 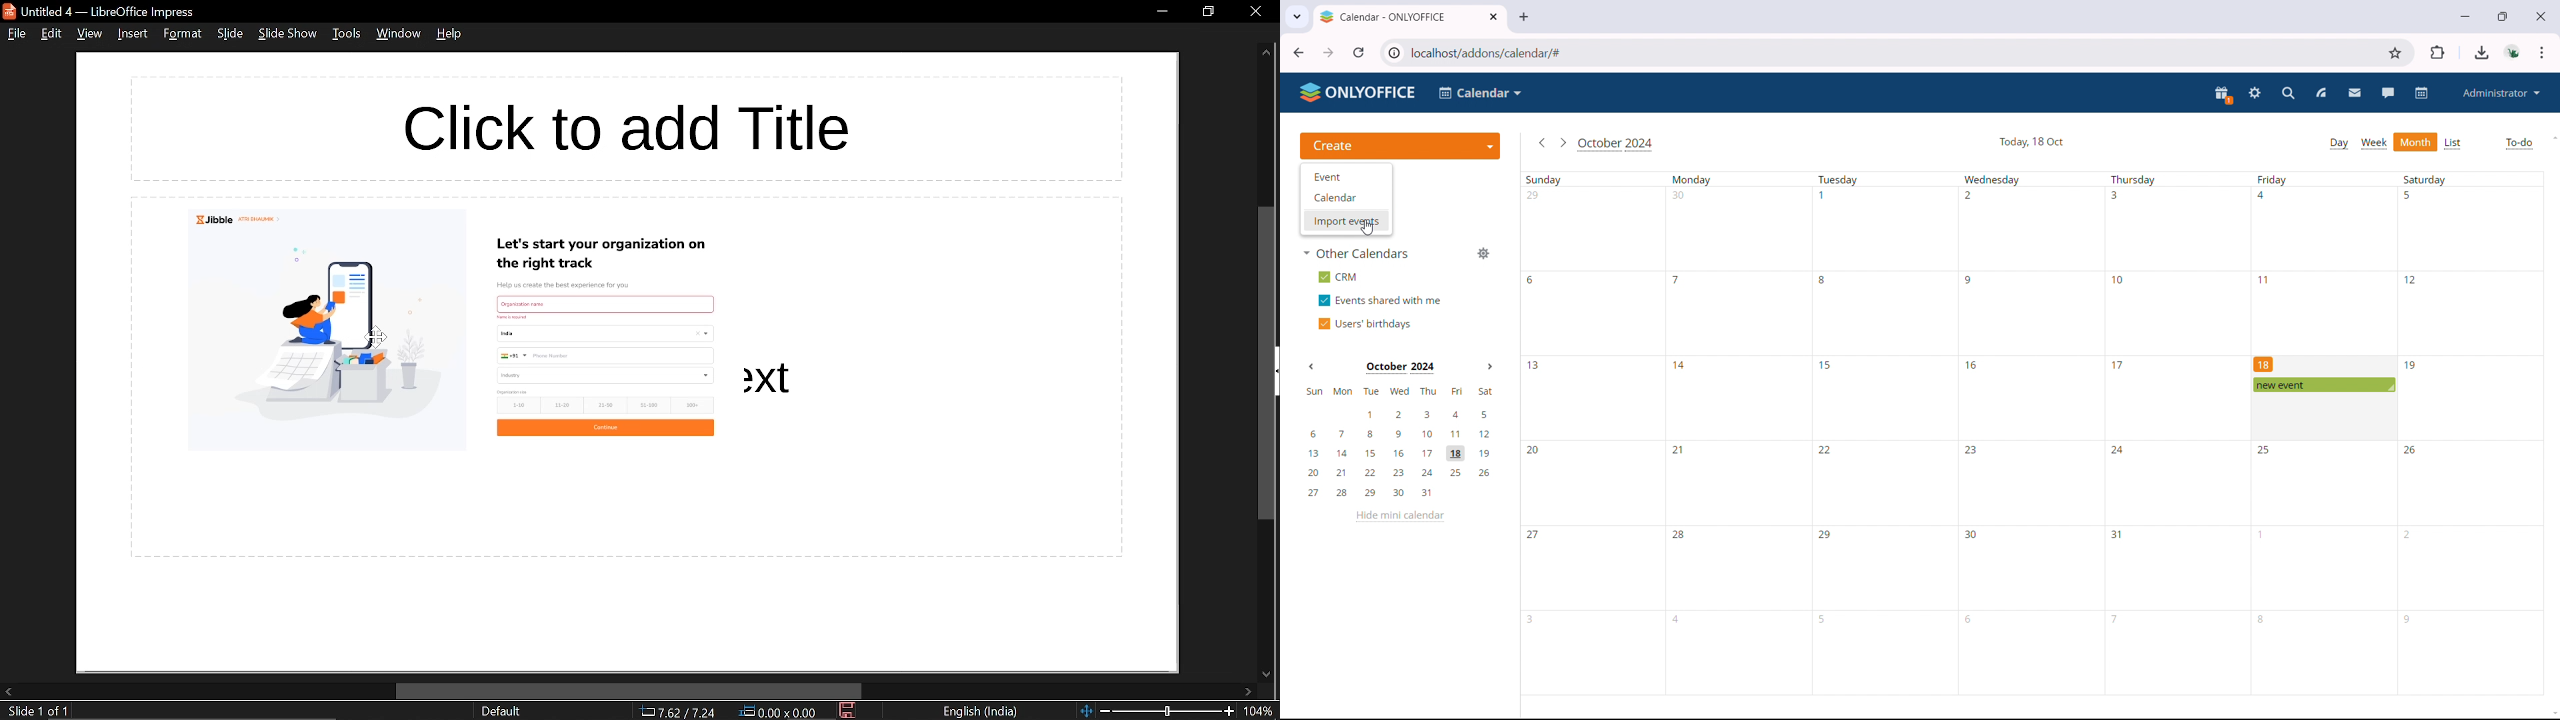 I want to click on help, so click(x=451, y=34).